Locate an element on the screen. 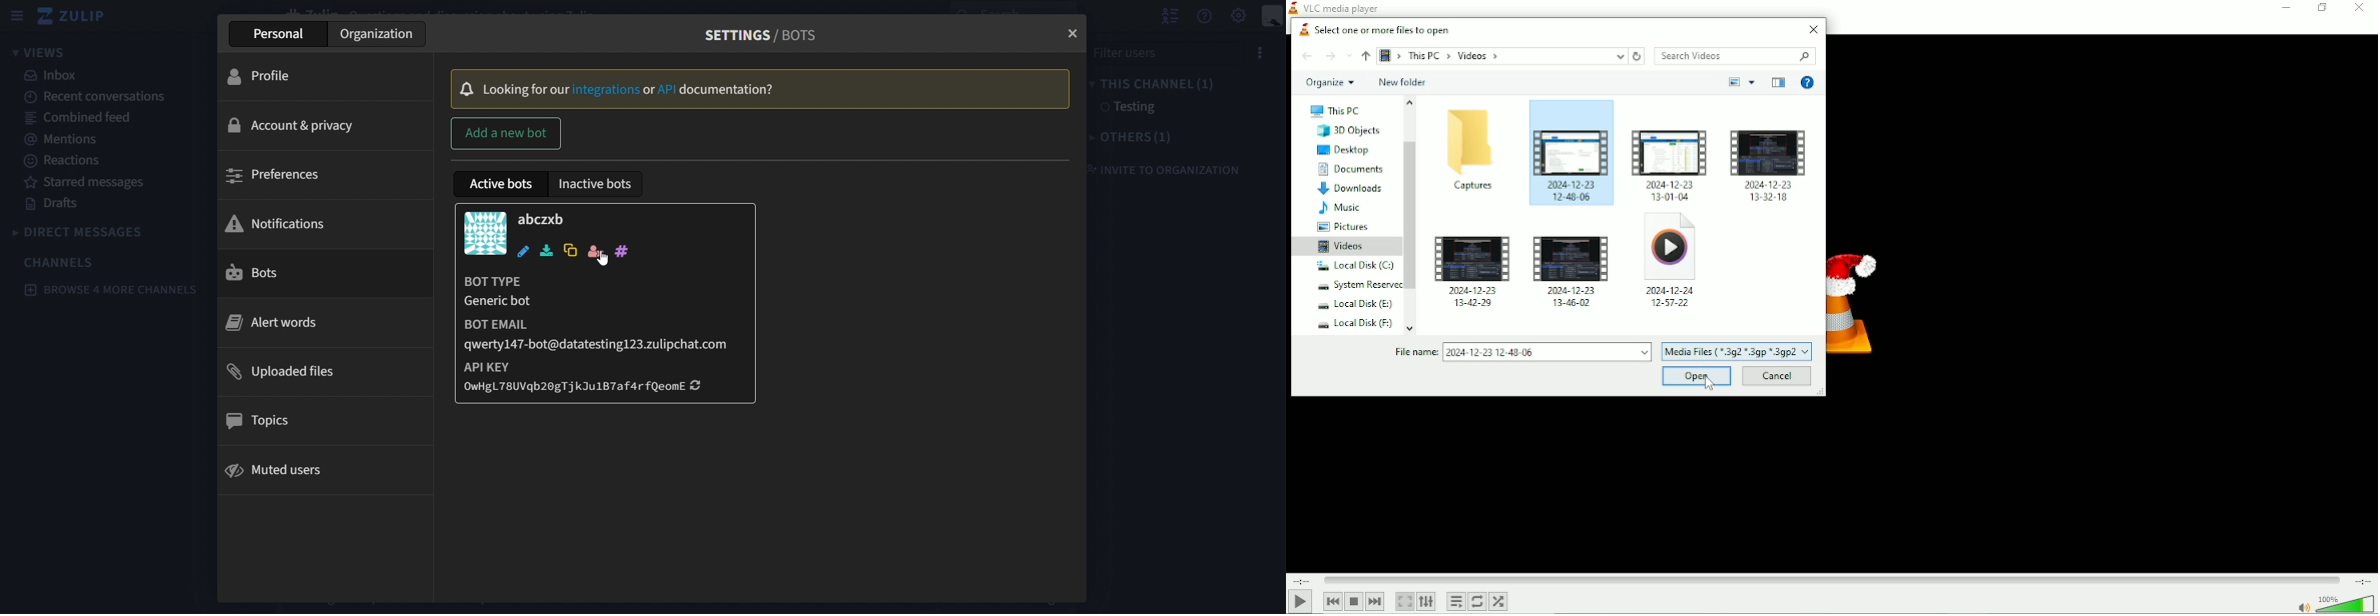 The height and width of the screenshot is (616, 2380). Local Disk(E:) is located at coordinates (1350, 305).